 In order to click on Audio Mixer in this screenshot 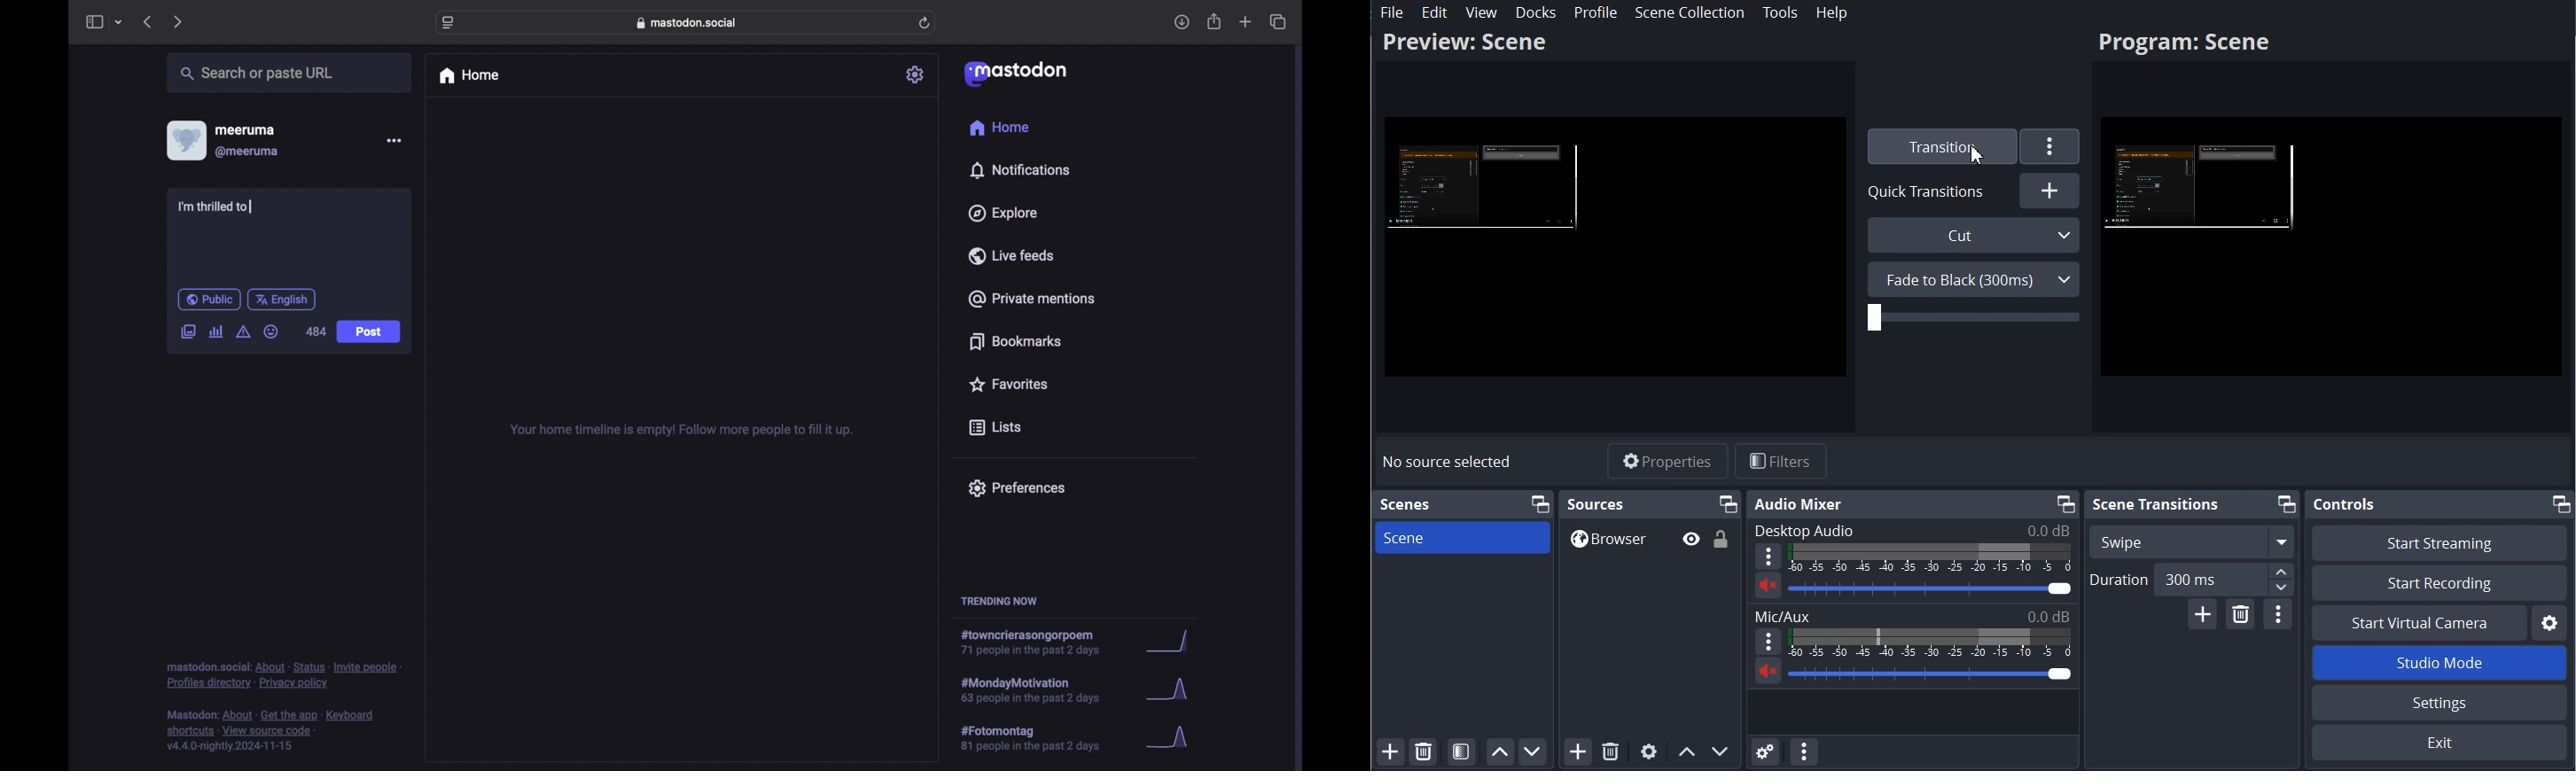, I will do `click(1800, 504)`.